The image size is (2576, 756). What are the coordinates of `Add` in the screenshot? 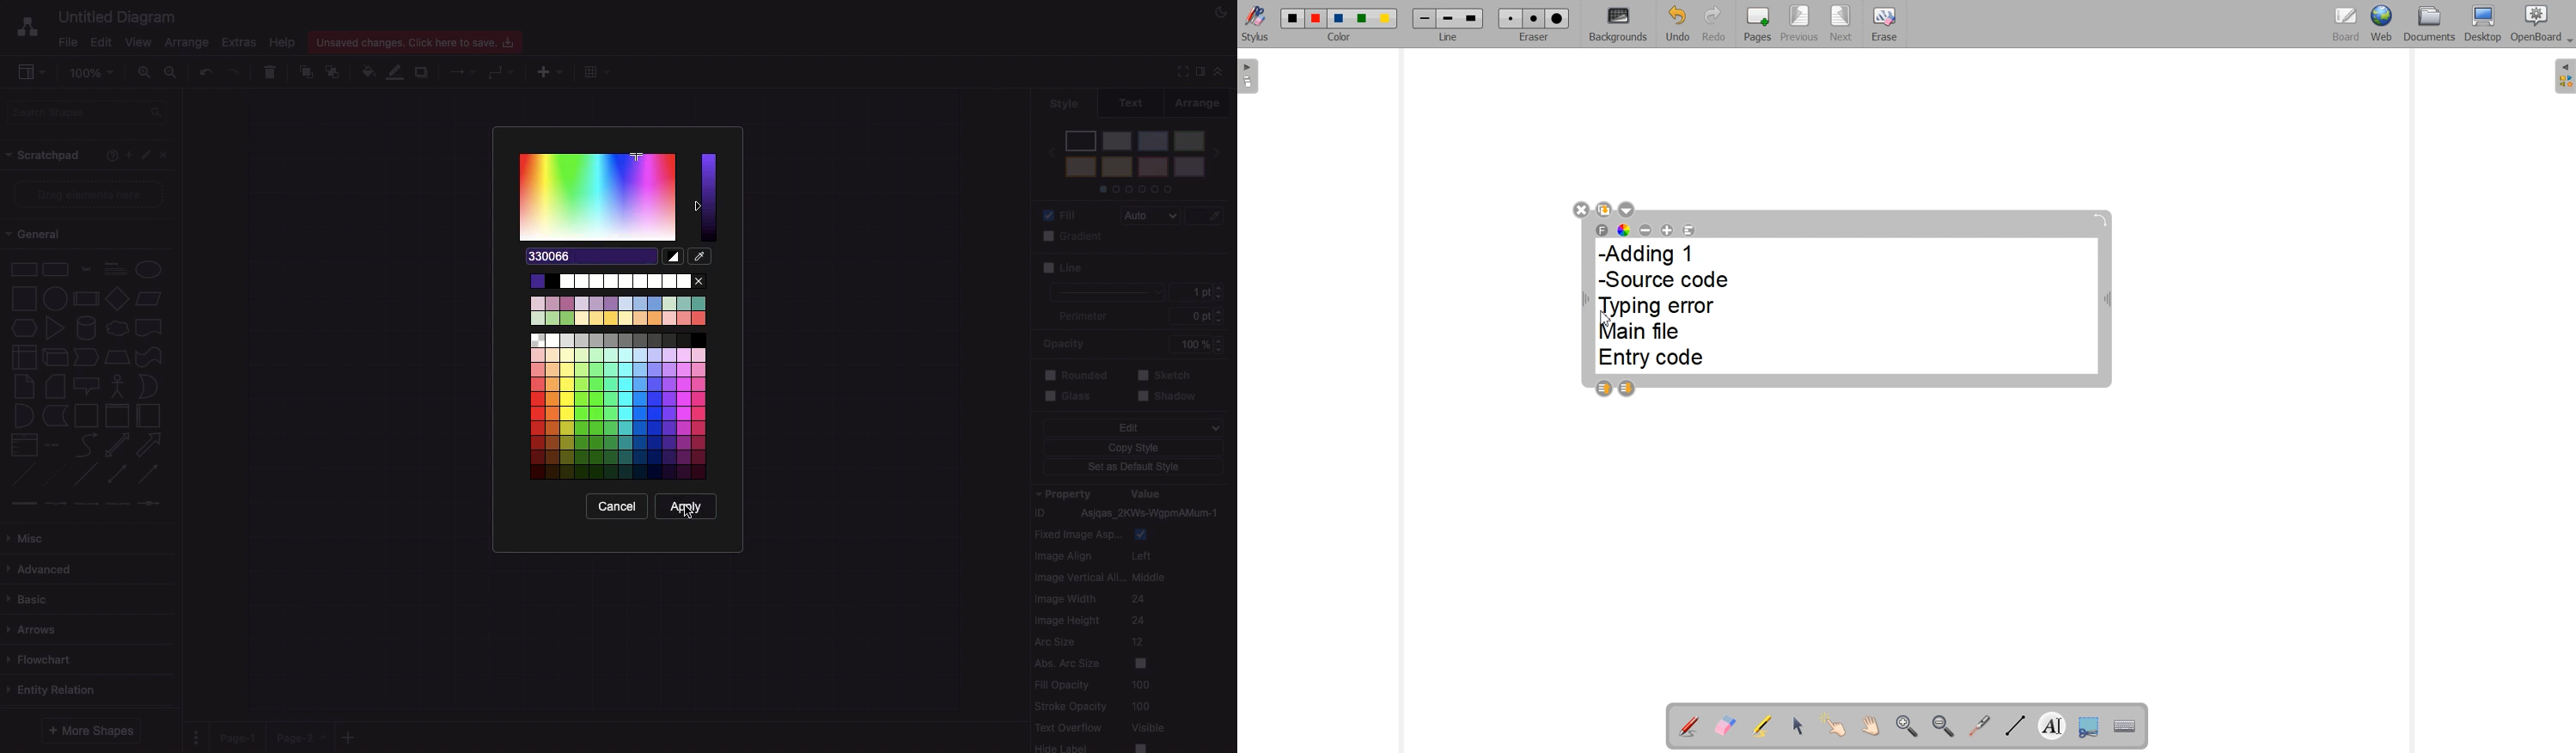 It's located at (125, 155).